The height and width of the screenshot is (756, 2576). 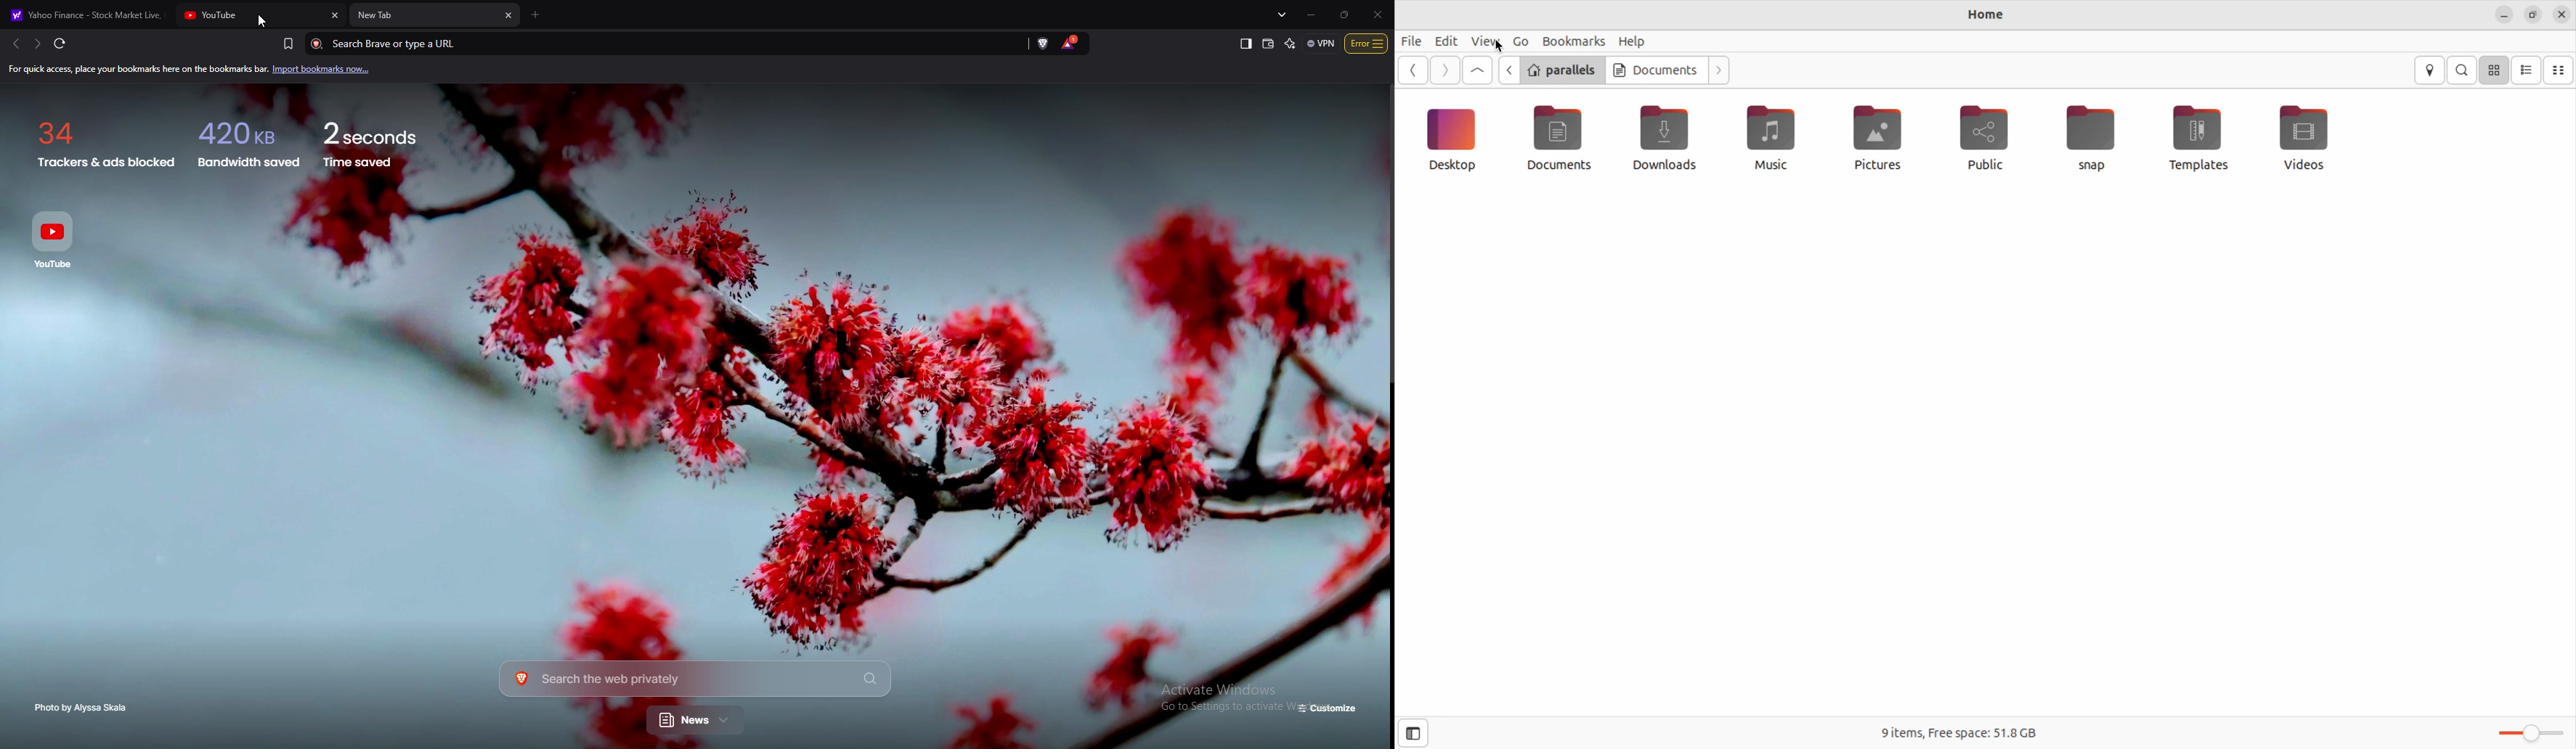 I want to click on reload, so click(x=59, y=43).